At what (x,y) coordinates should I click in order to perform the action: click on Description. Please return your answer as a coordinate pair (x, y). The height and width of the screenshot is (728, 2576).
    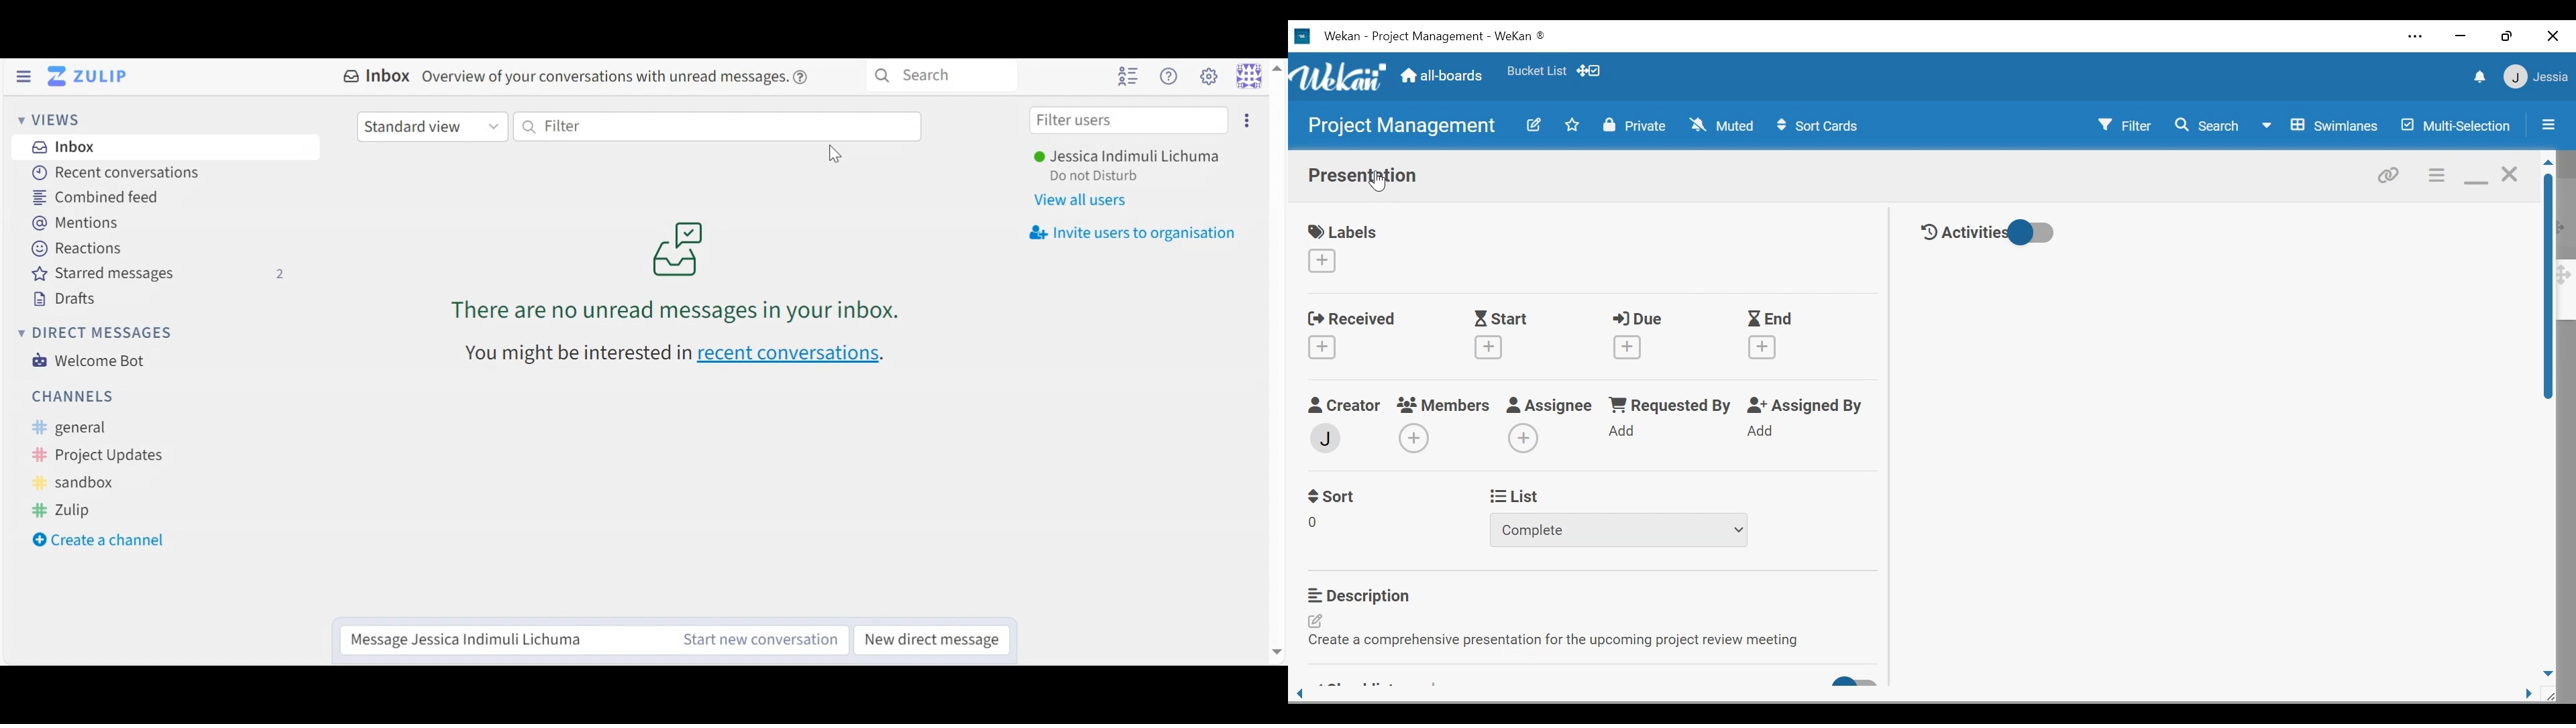
    Looking at the image, I should click on (1391, 596).